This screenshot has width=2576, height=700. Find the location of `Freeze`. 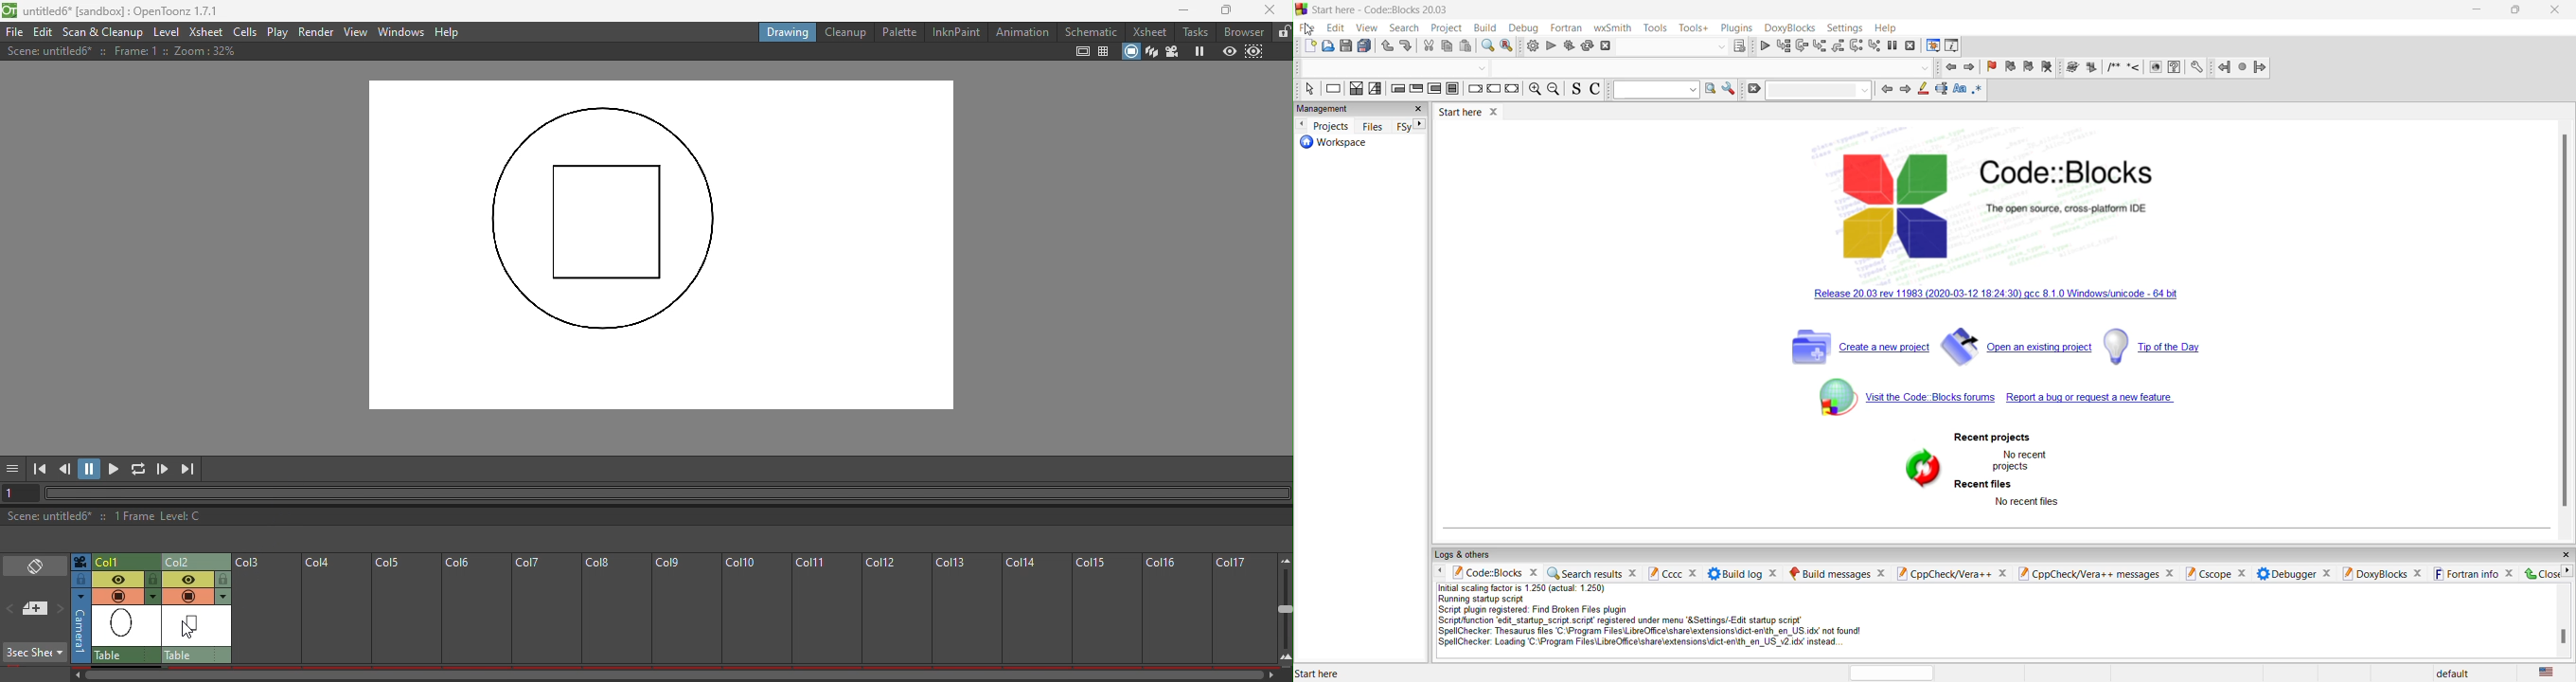

Freeze is located at coordinates (1200, 52).